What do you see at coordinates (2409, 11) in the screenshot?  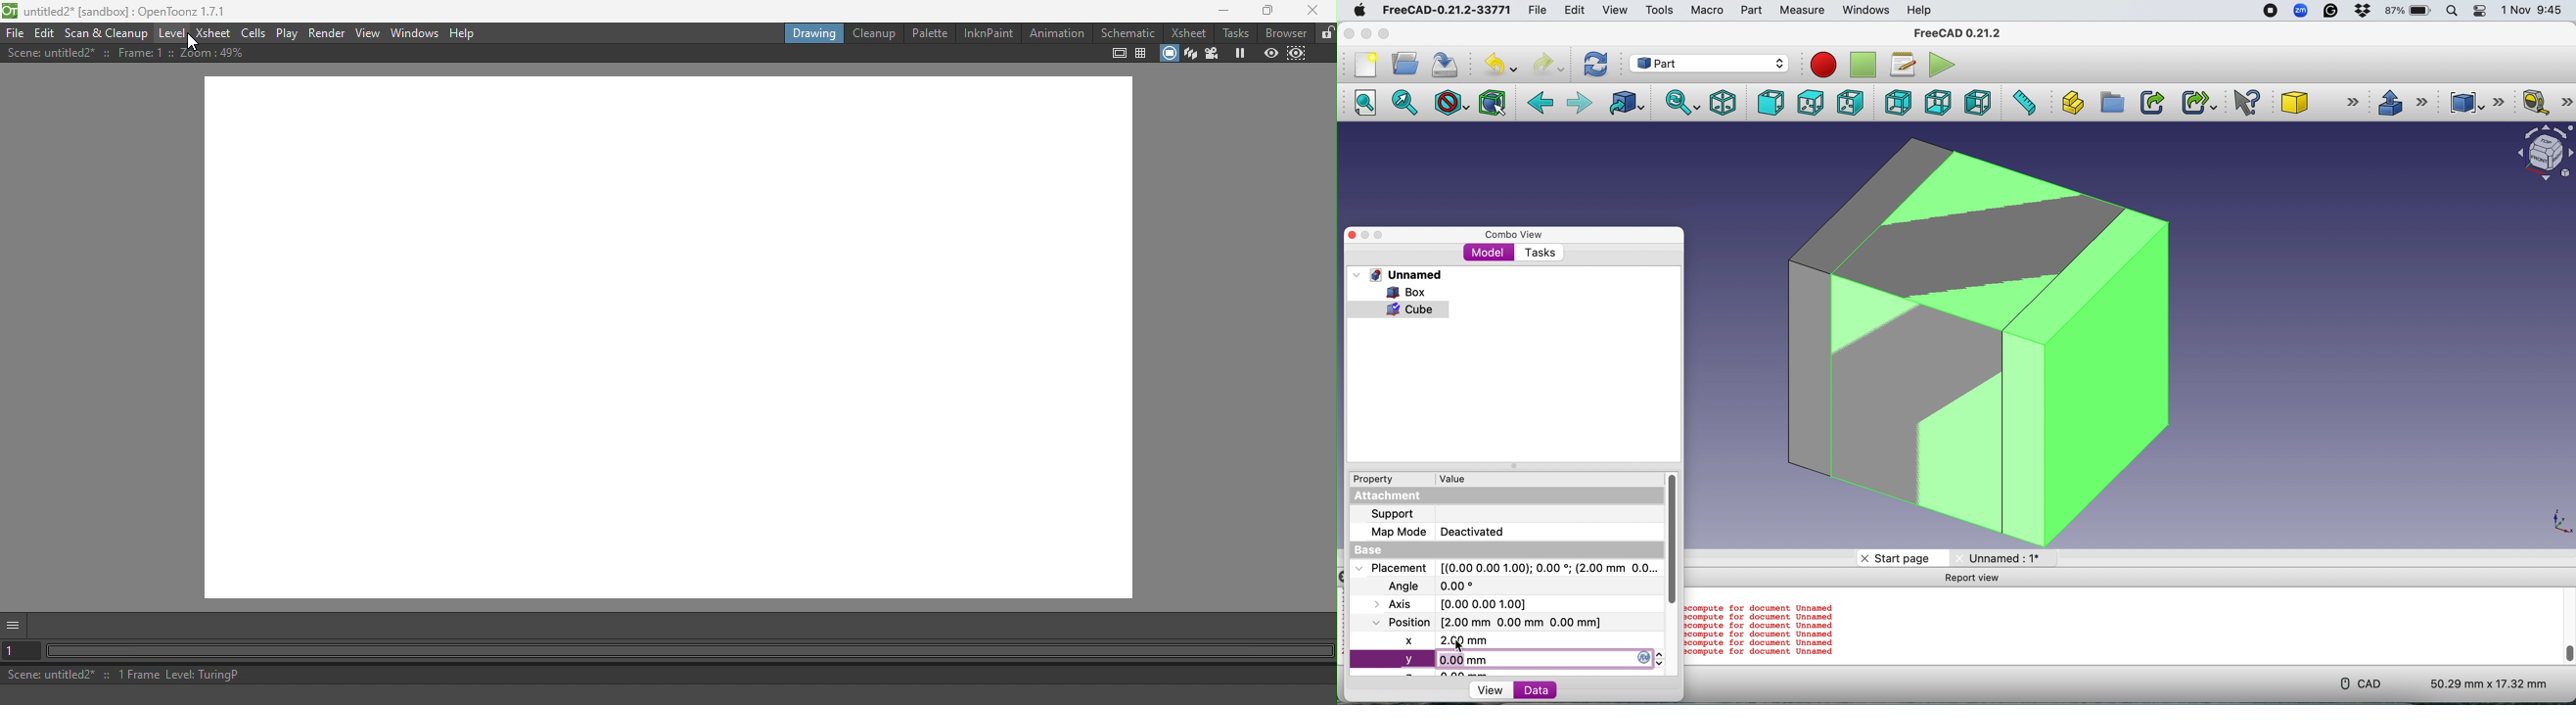 I see `87% battery` at bounding box center [2409, 11].